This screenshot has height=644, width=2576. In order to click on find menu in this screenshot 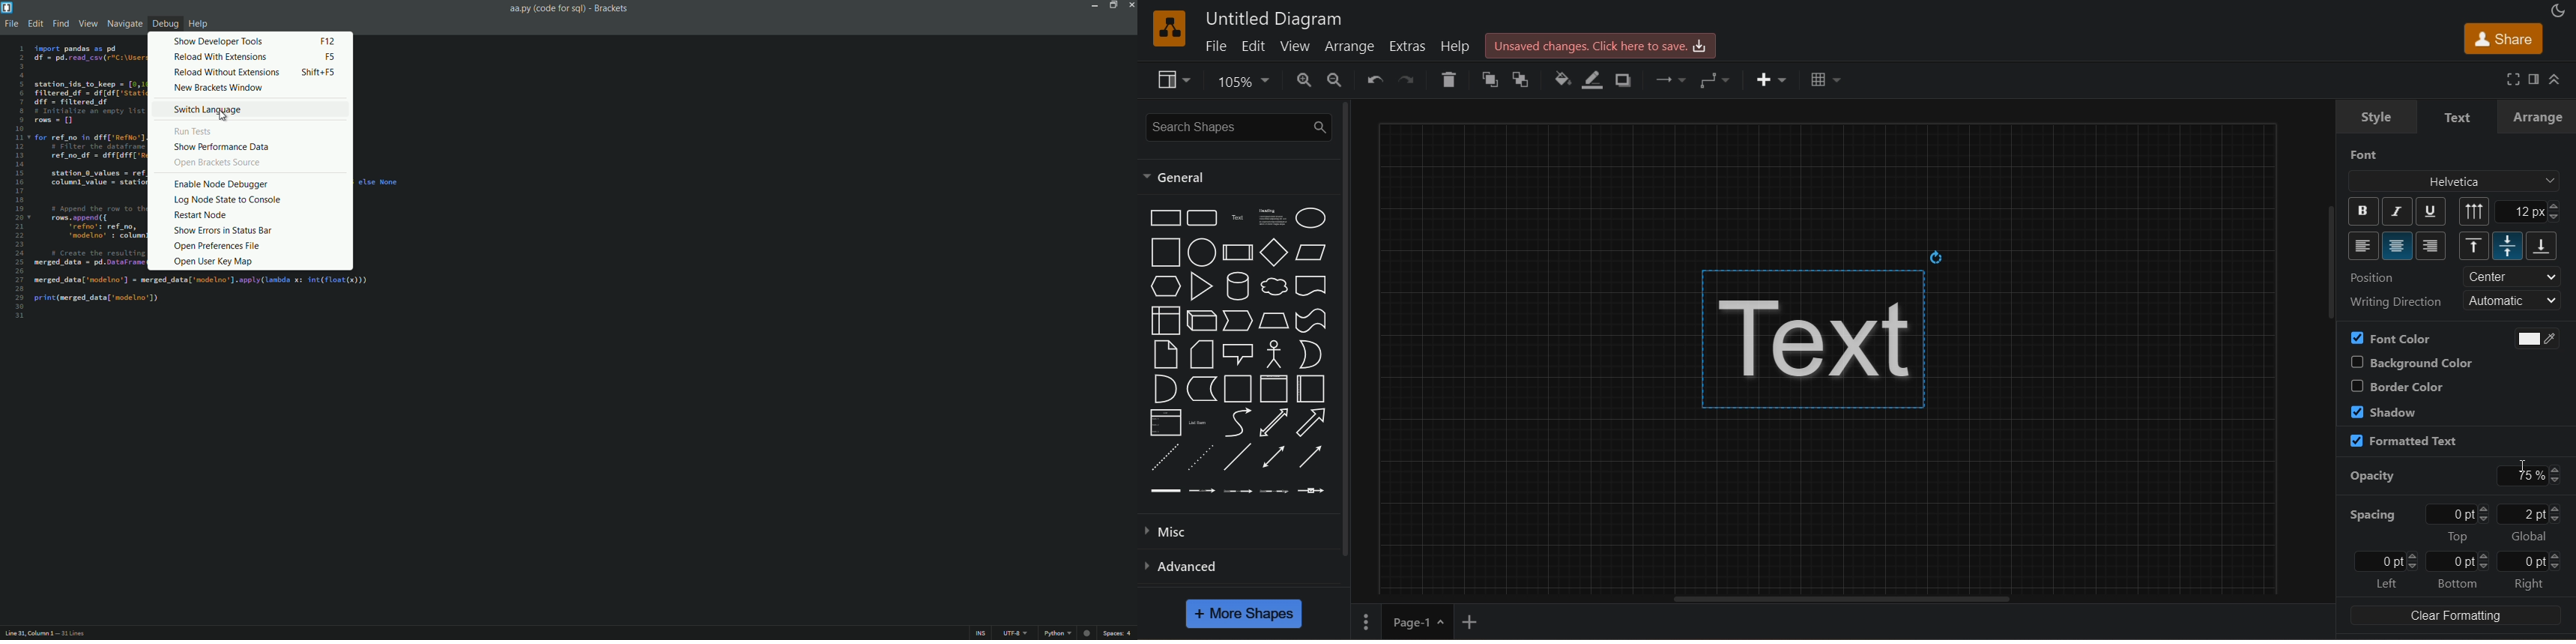, I will do `click(61, 24)`.